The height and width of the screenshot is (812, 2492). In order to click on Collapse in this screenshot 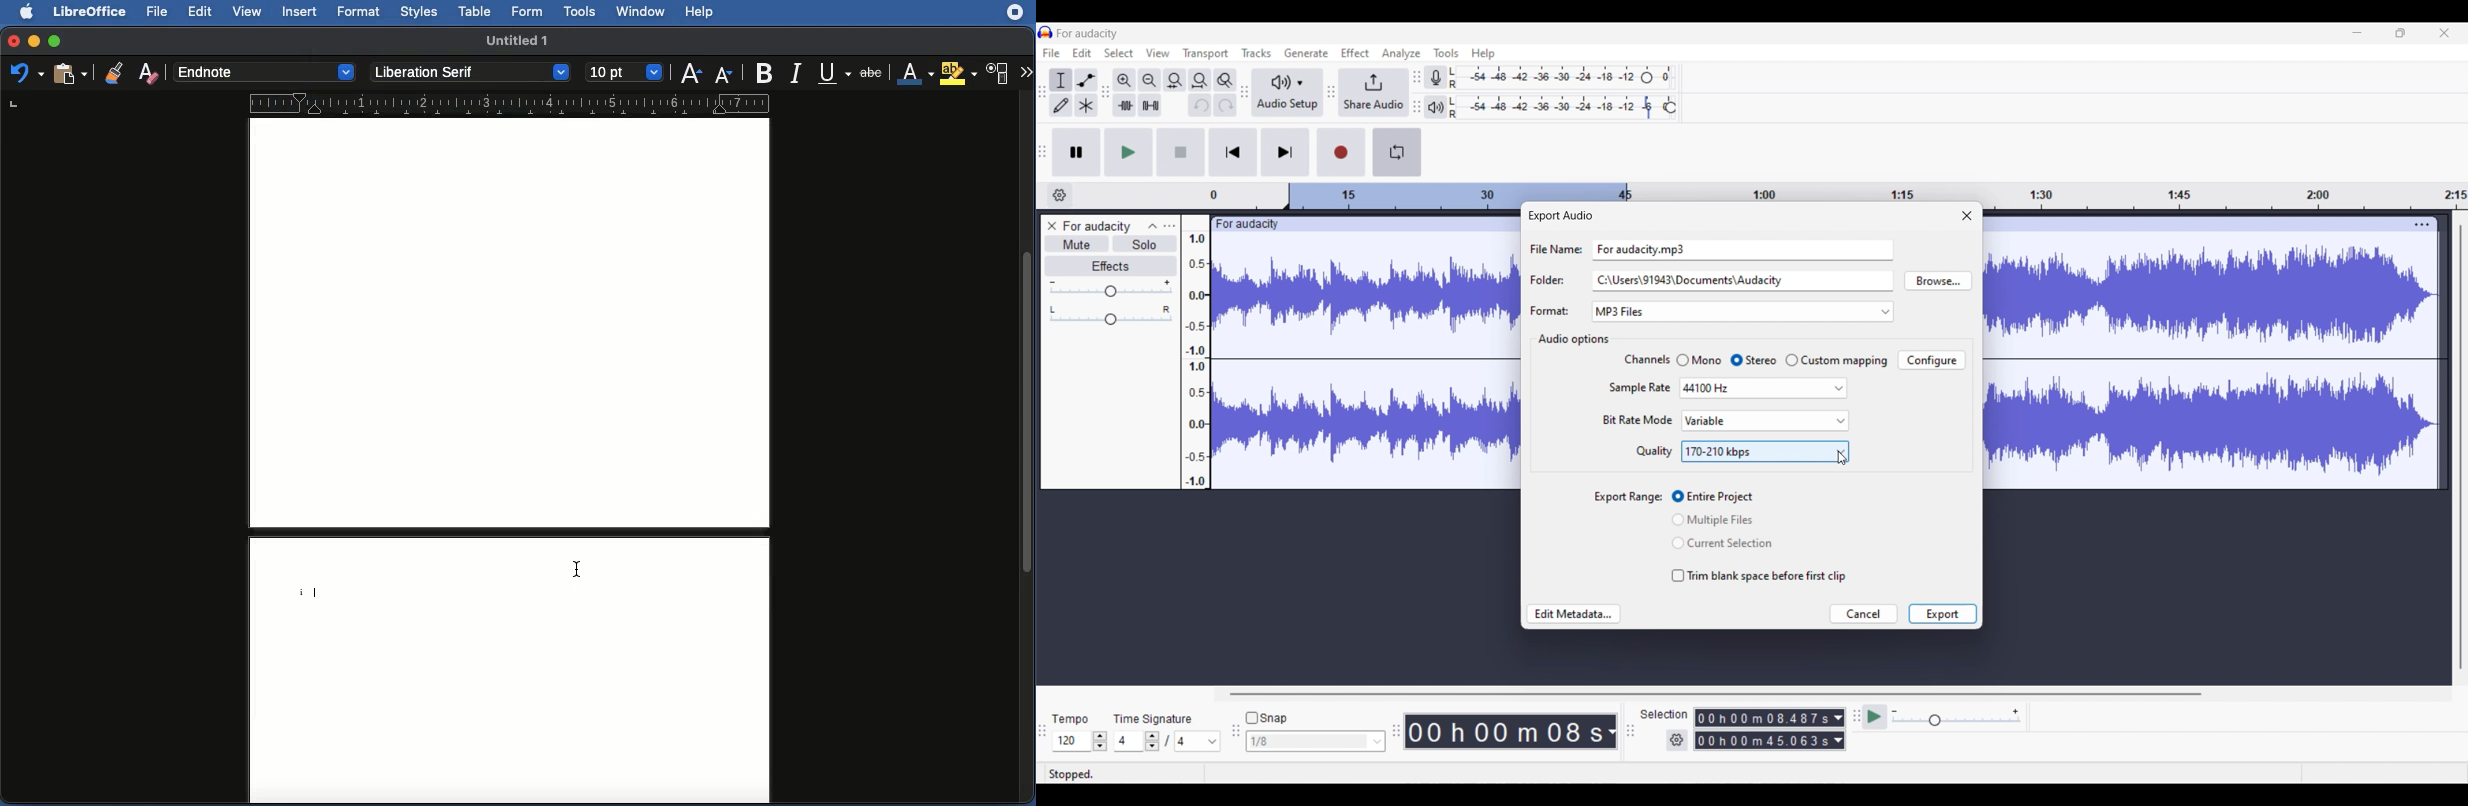, I will do `click(1153, 226)`.